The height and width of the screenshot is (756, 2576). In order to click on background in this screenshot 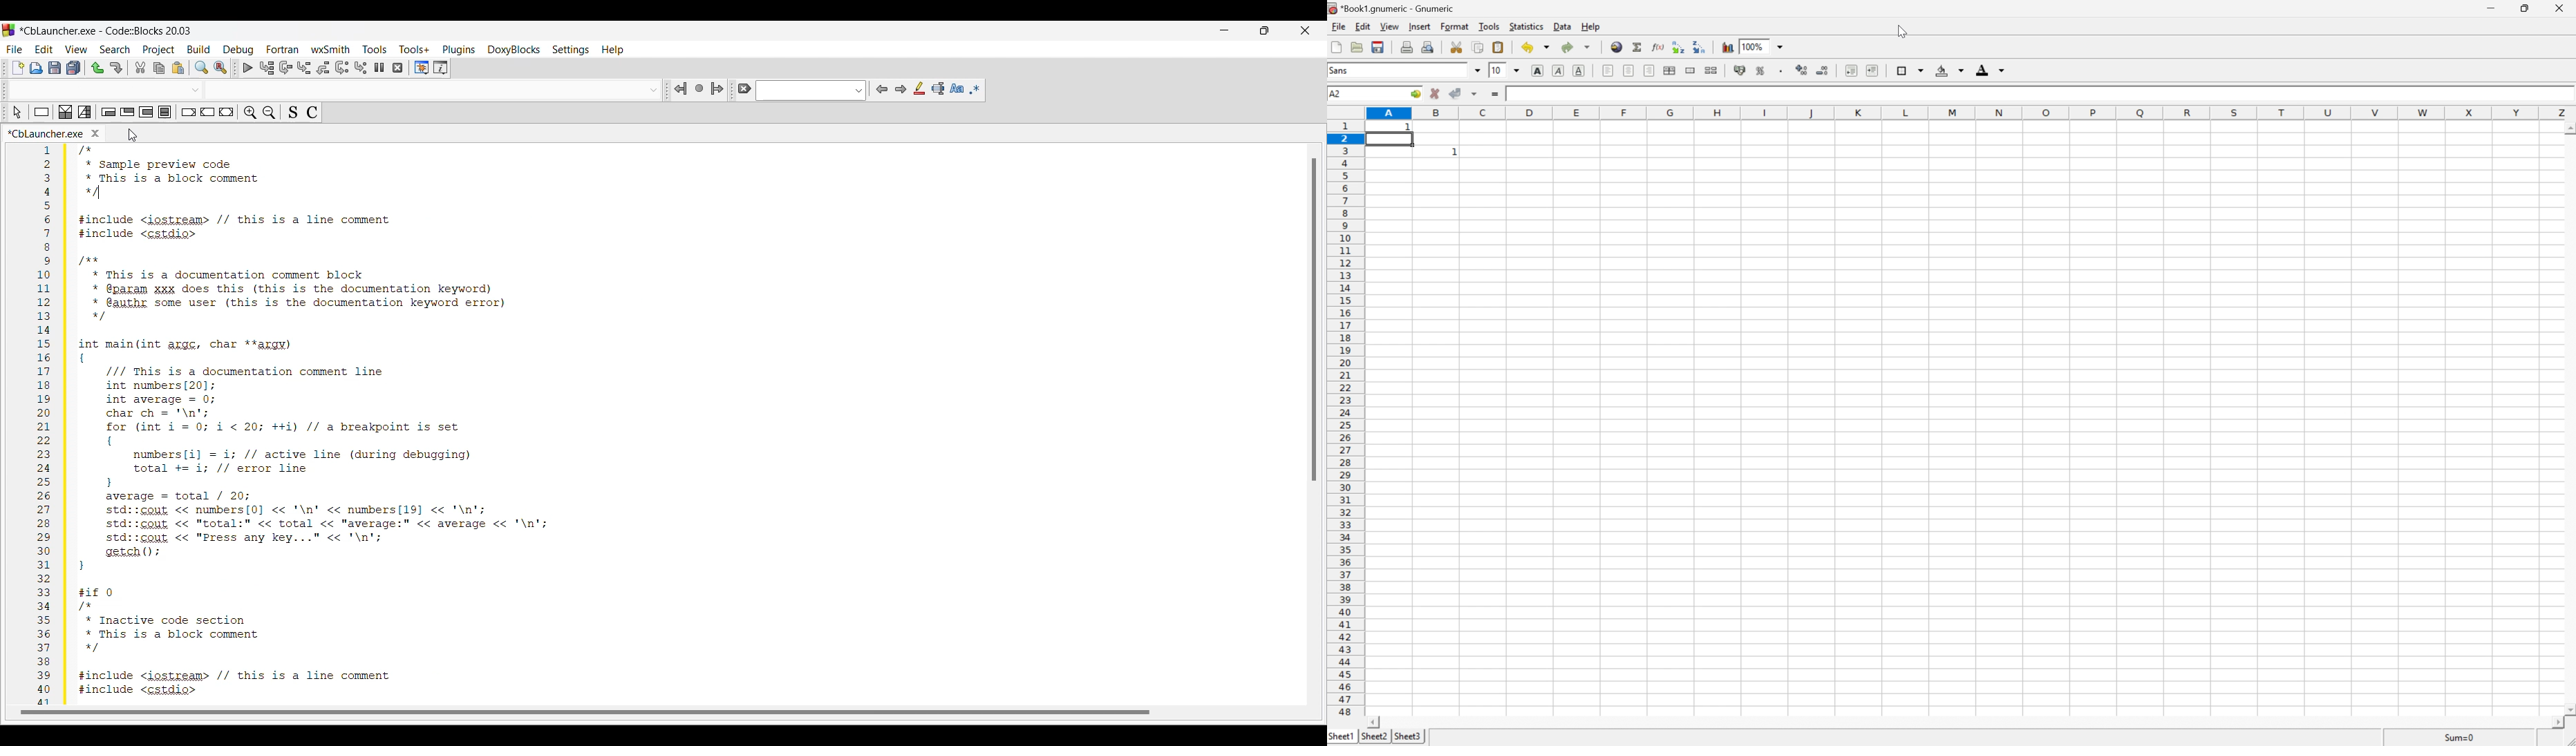, I will do `click(1951, 69)`.